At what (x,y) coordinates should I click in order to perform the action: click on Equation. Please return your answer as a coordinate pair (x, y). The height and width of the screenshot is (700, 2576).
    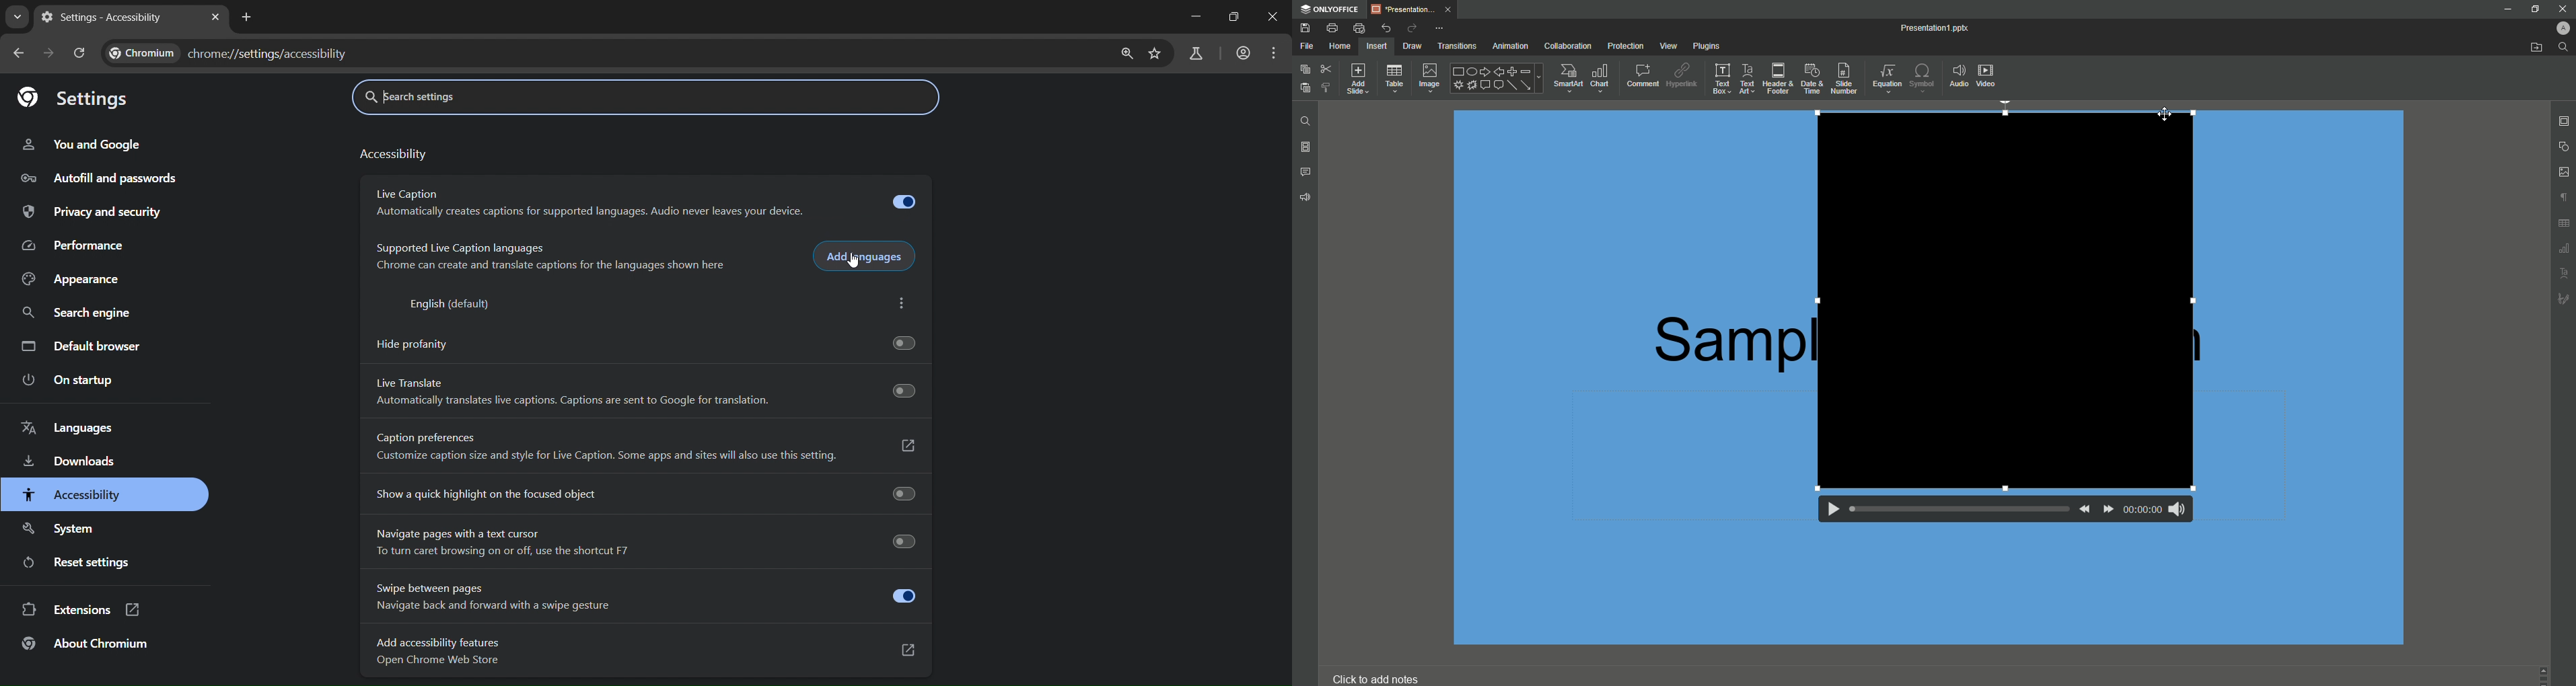
    Looking at the image, I should click on (1888, 80).